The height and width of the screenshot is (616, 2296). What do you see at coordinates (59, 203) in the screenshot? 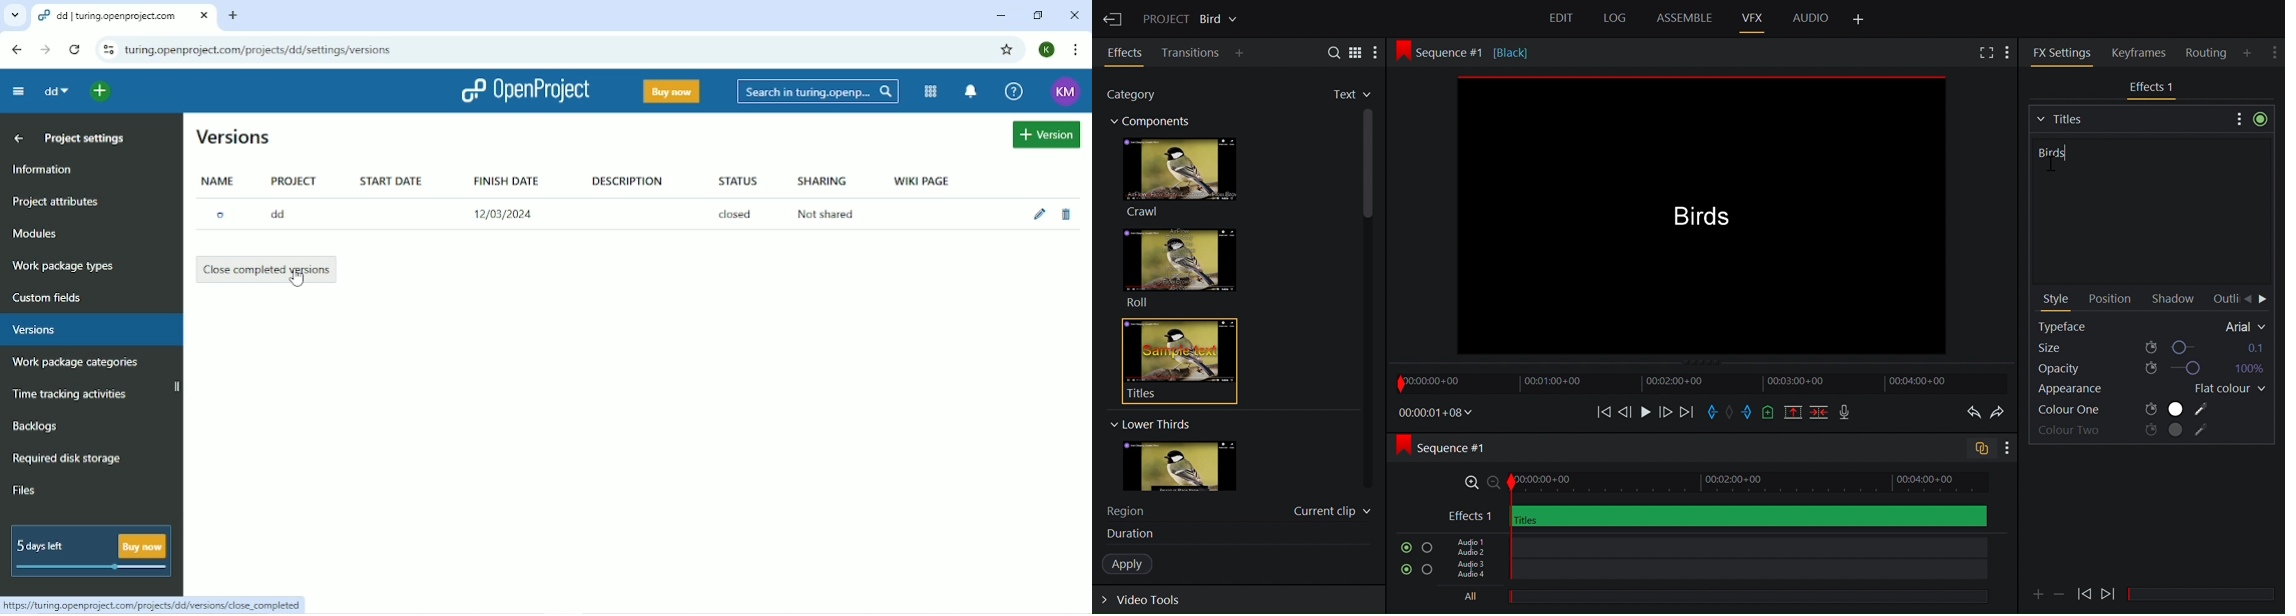
I see `Project attributes` at bounding box center [59, 203].